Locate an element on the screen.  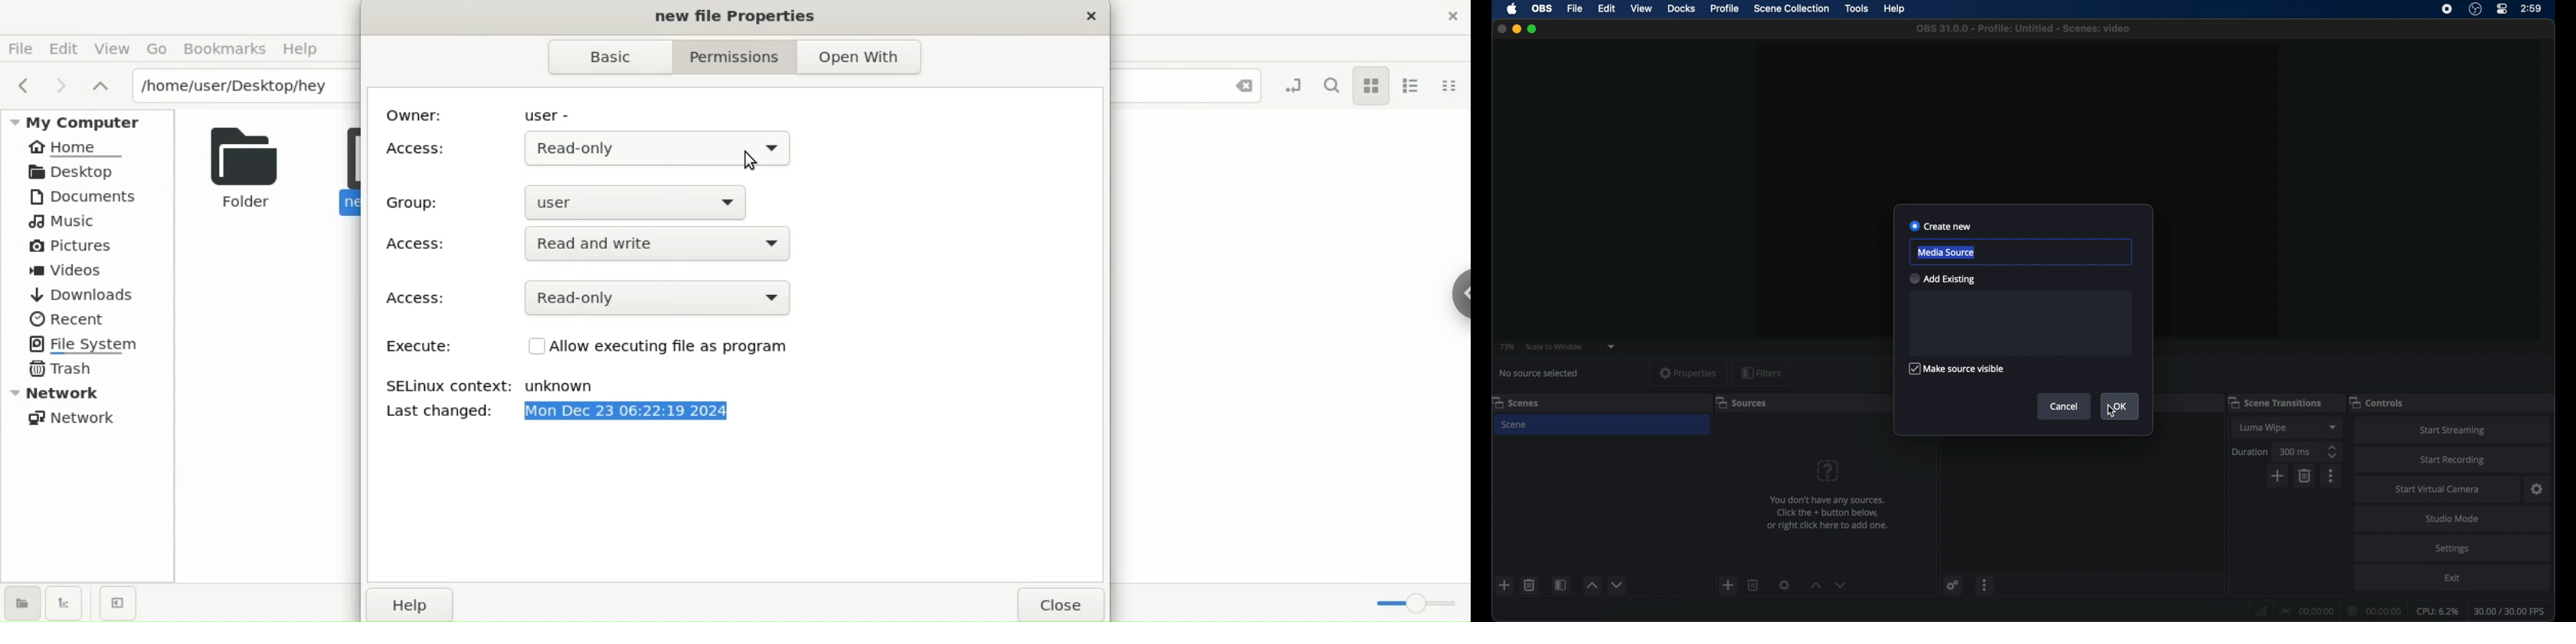
delete is located at coordinates (1529, 585).